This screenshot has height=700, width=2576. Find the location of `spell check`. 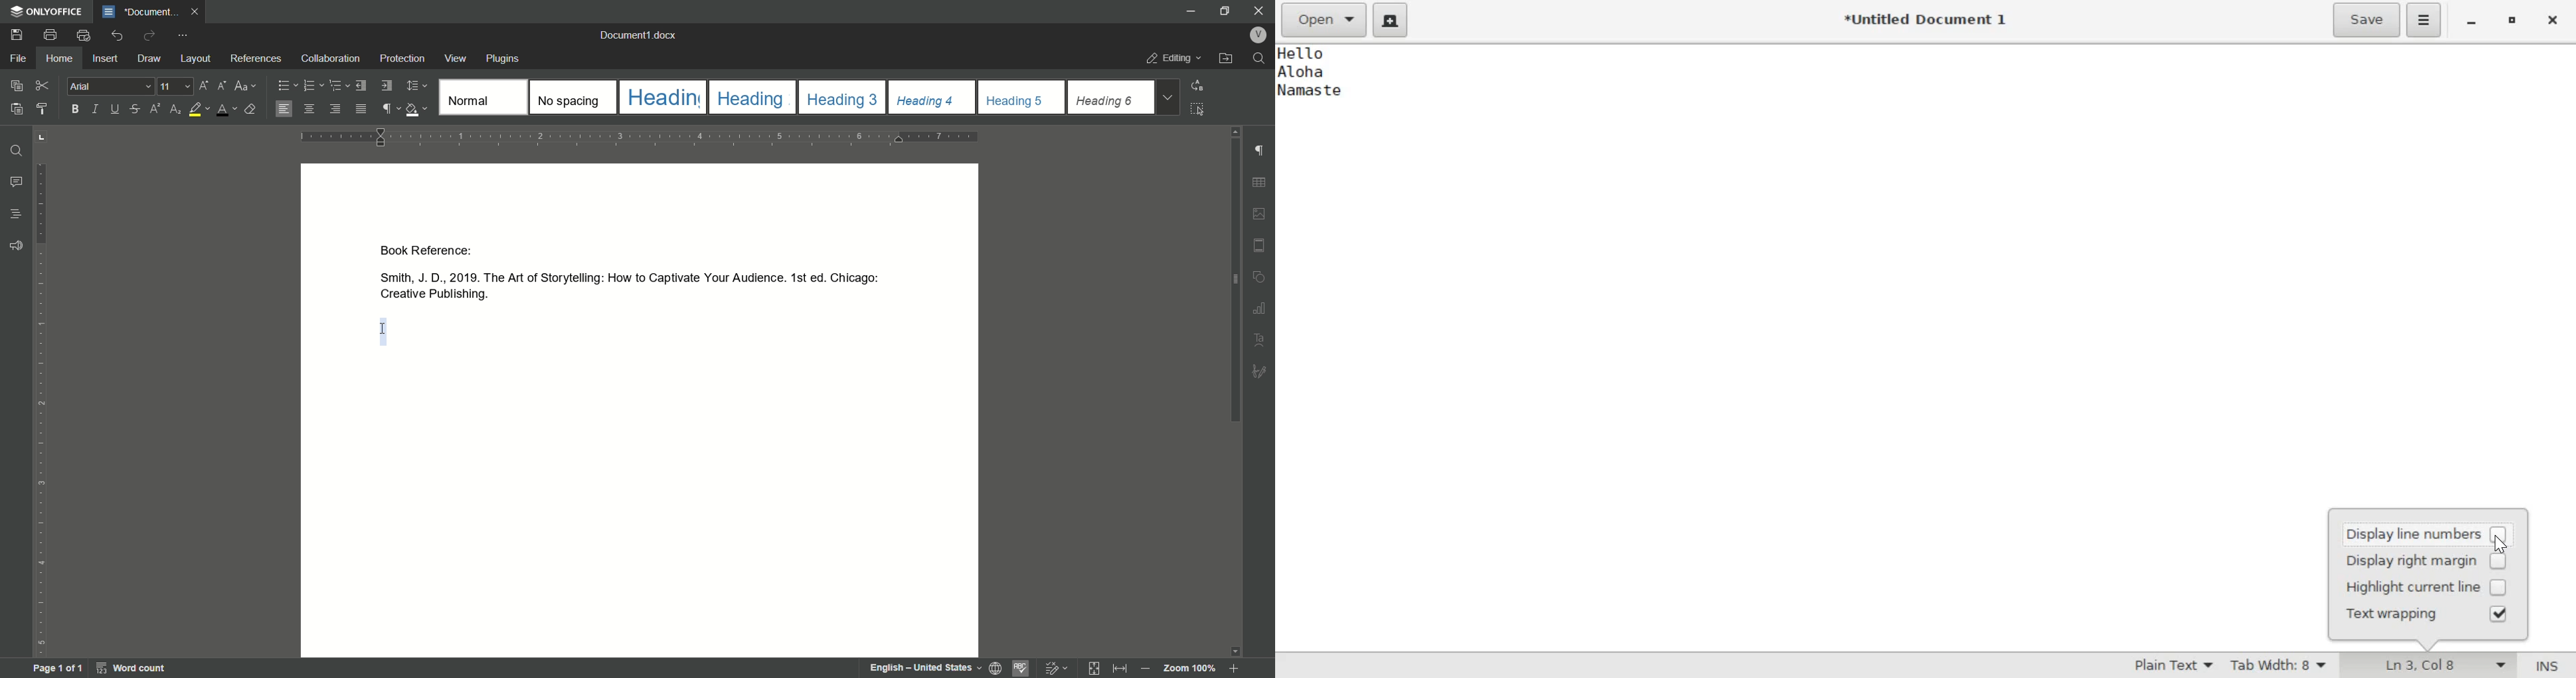

spell check is located at coordinates (1021, 667).